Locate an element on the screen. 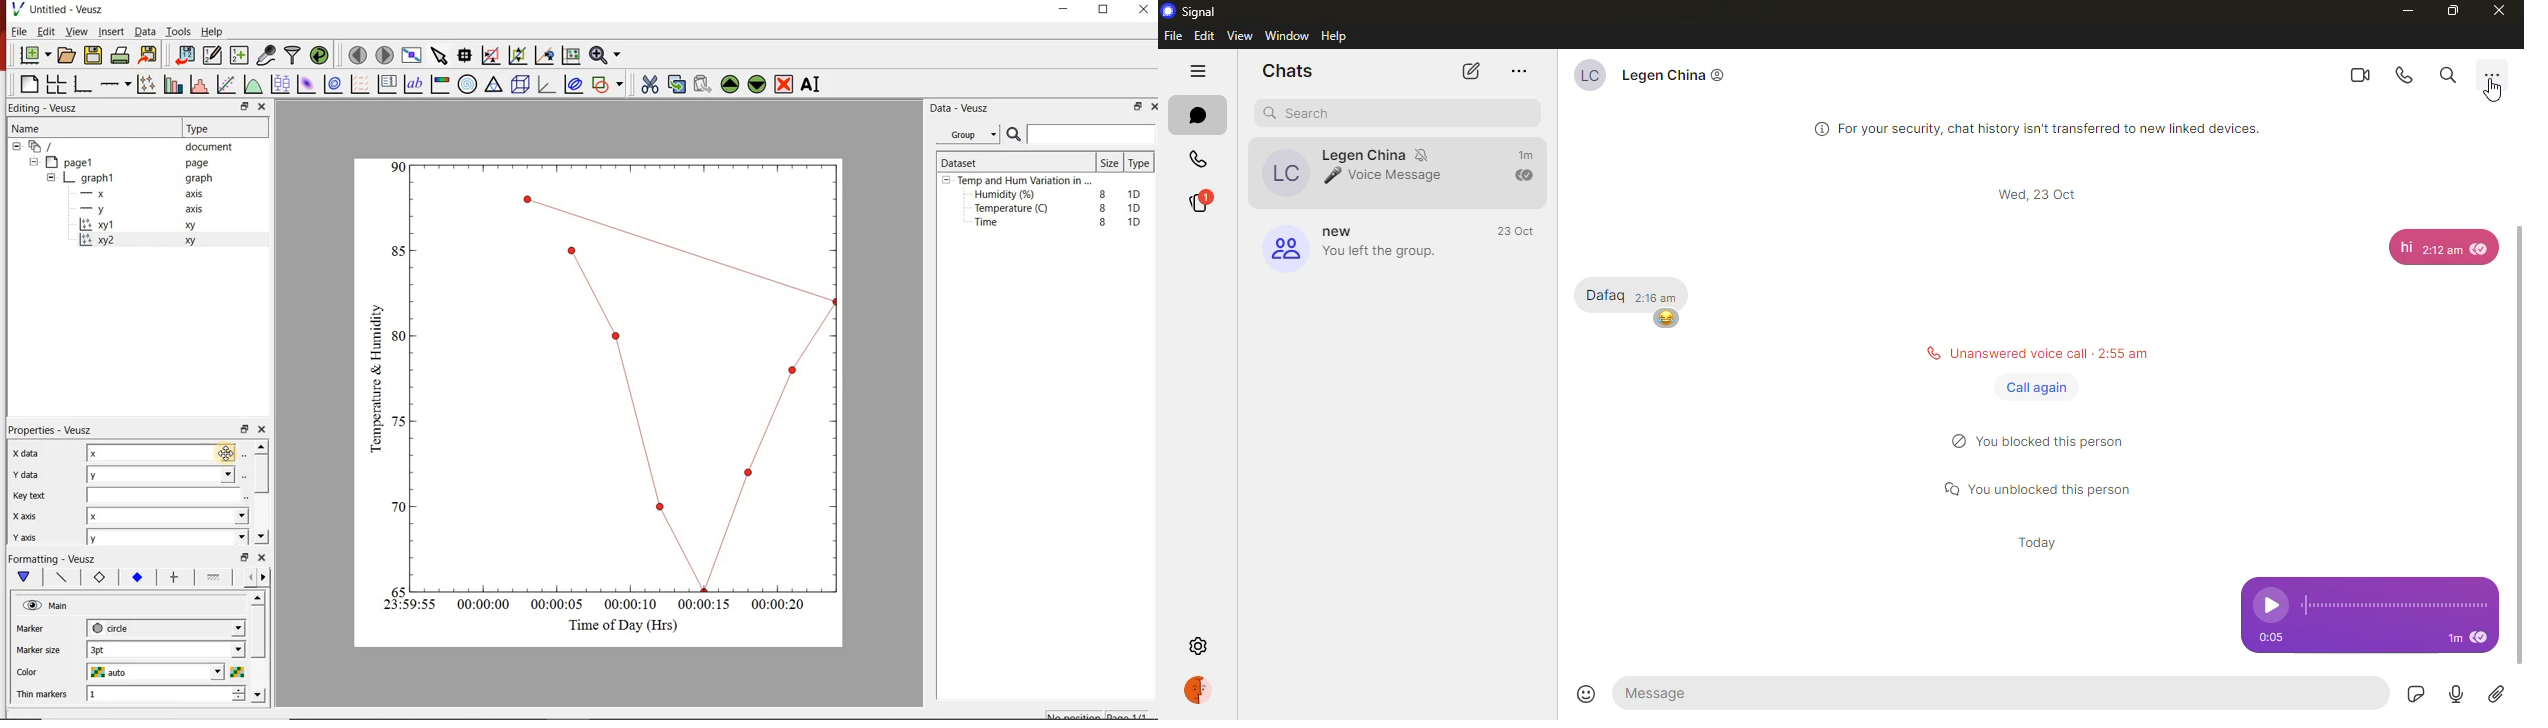  cursor is located at coordinates (2493, 92).